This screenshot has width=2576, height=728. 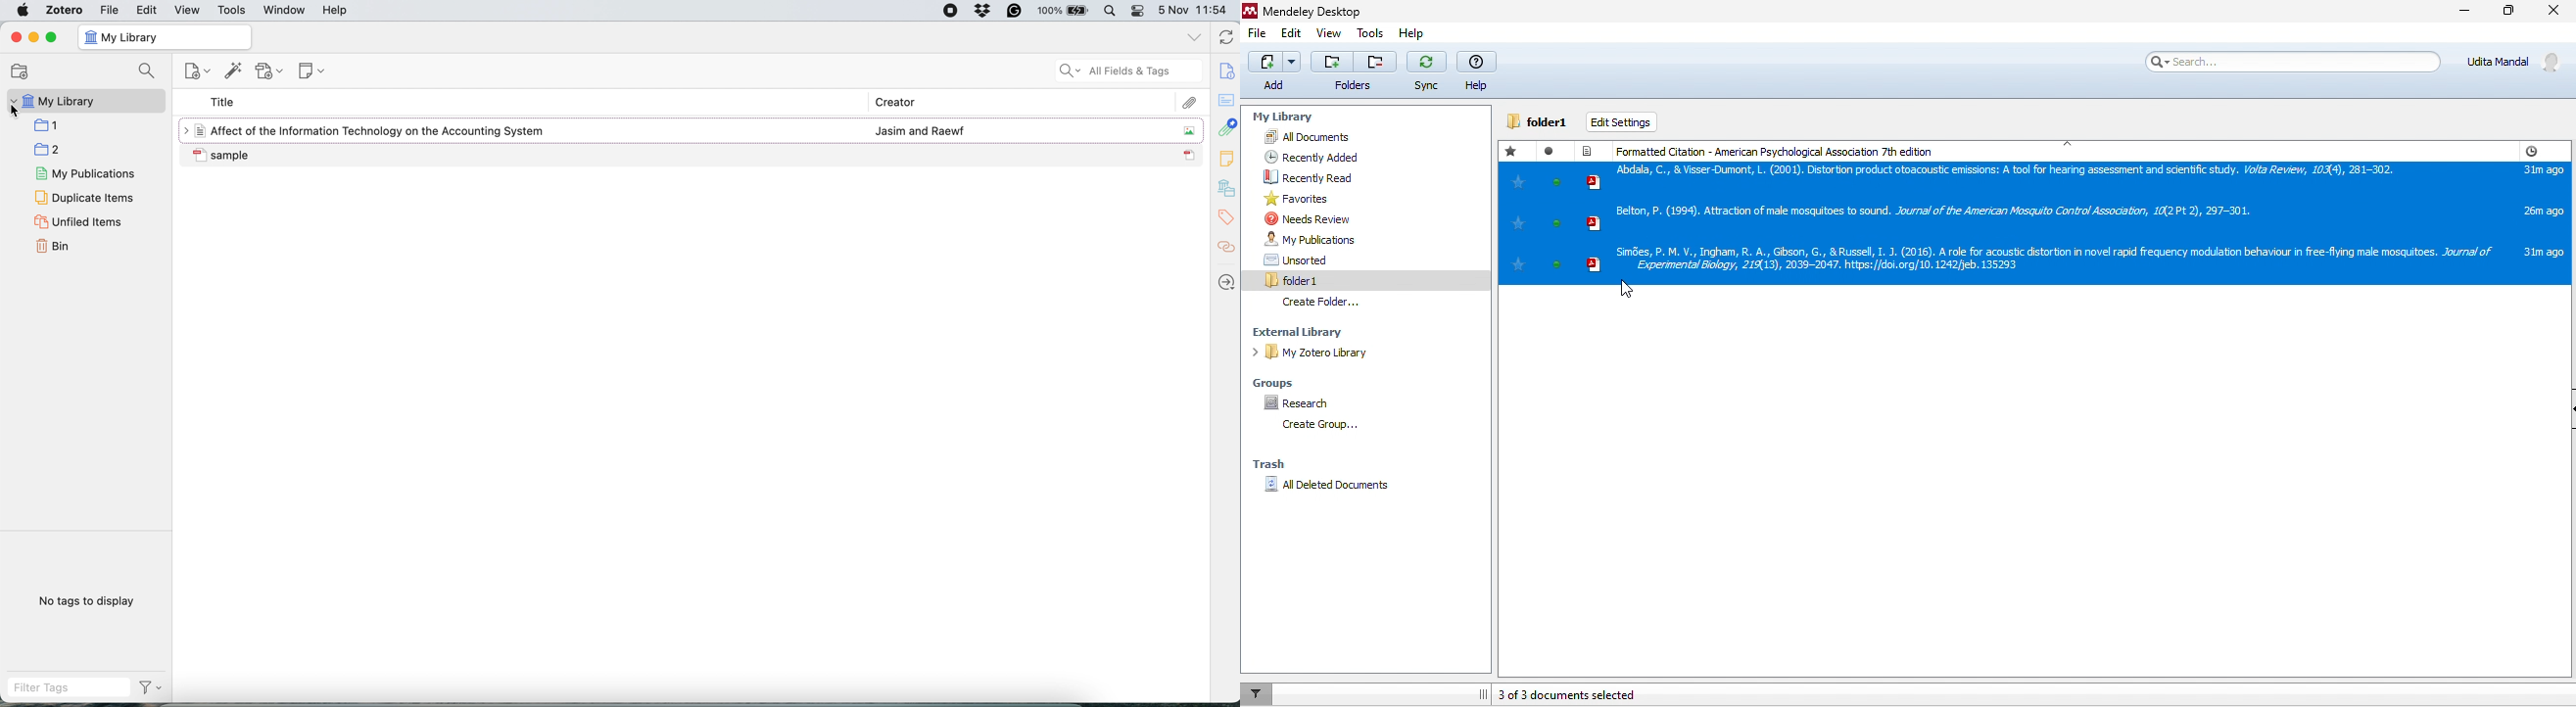 What do you see at coordinates (99, 603) in the screenshot?
I see `no tags to display` at bounding box center [99, 603].